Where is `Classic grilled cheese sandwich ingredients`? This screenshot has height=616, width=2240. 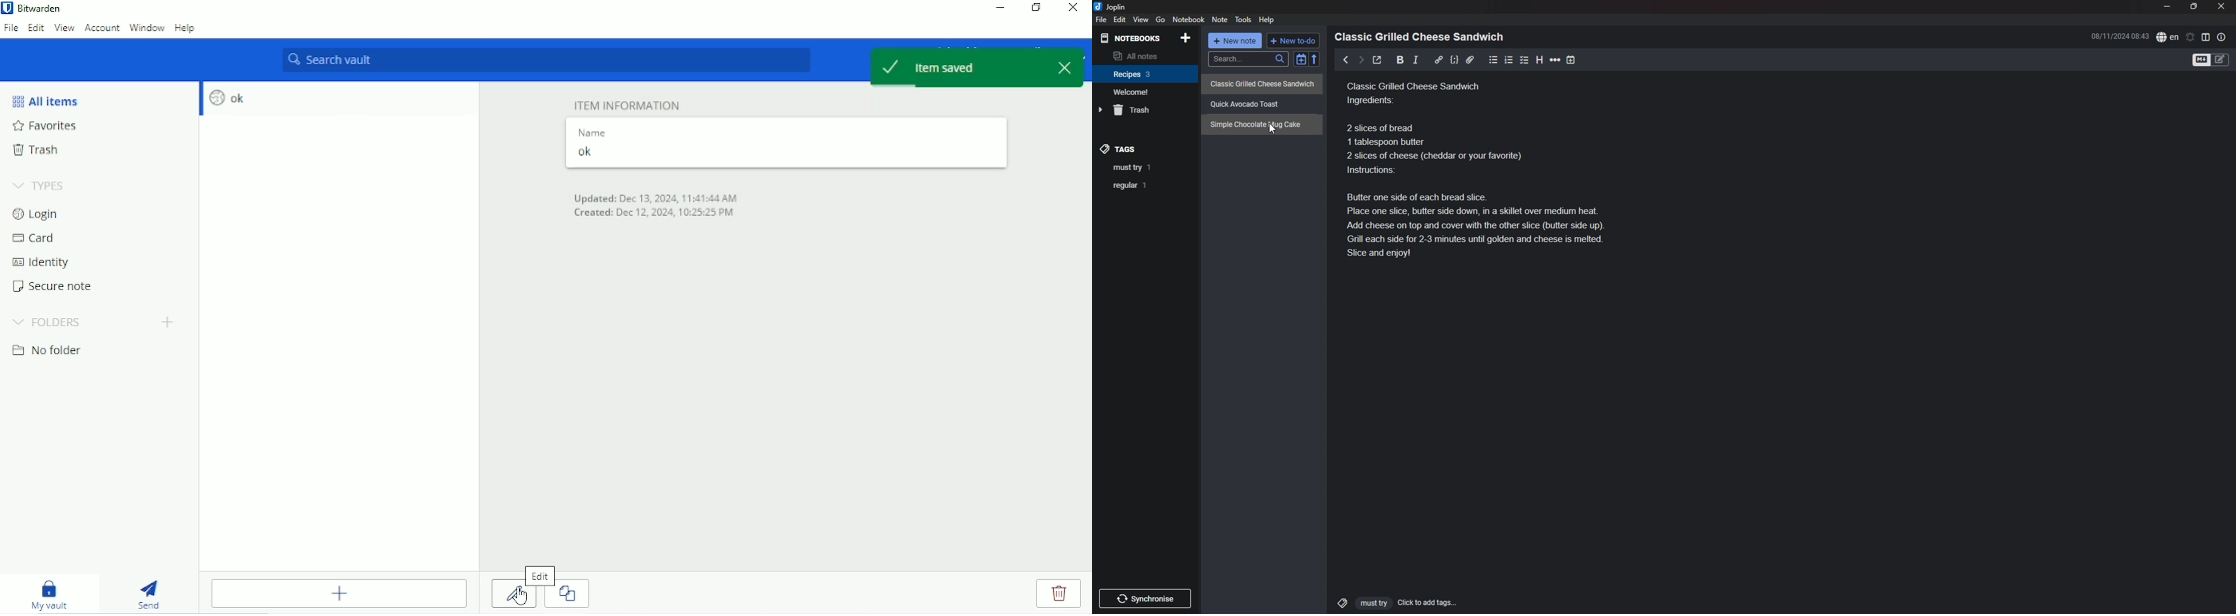
Classic grilled cheese sandwich ingredients is located at coordinates (1488, 172).